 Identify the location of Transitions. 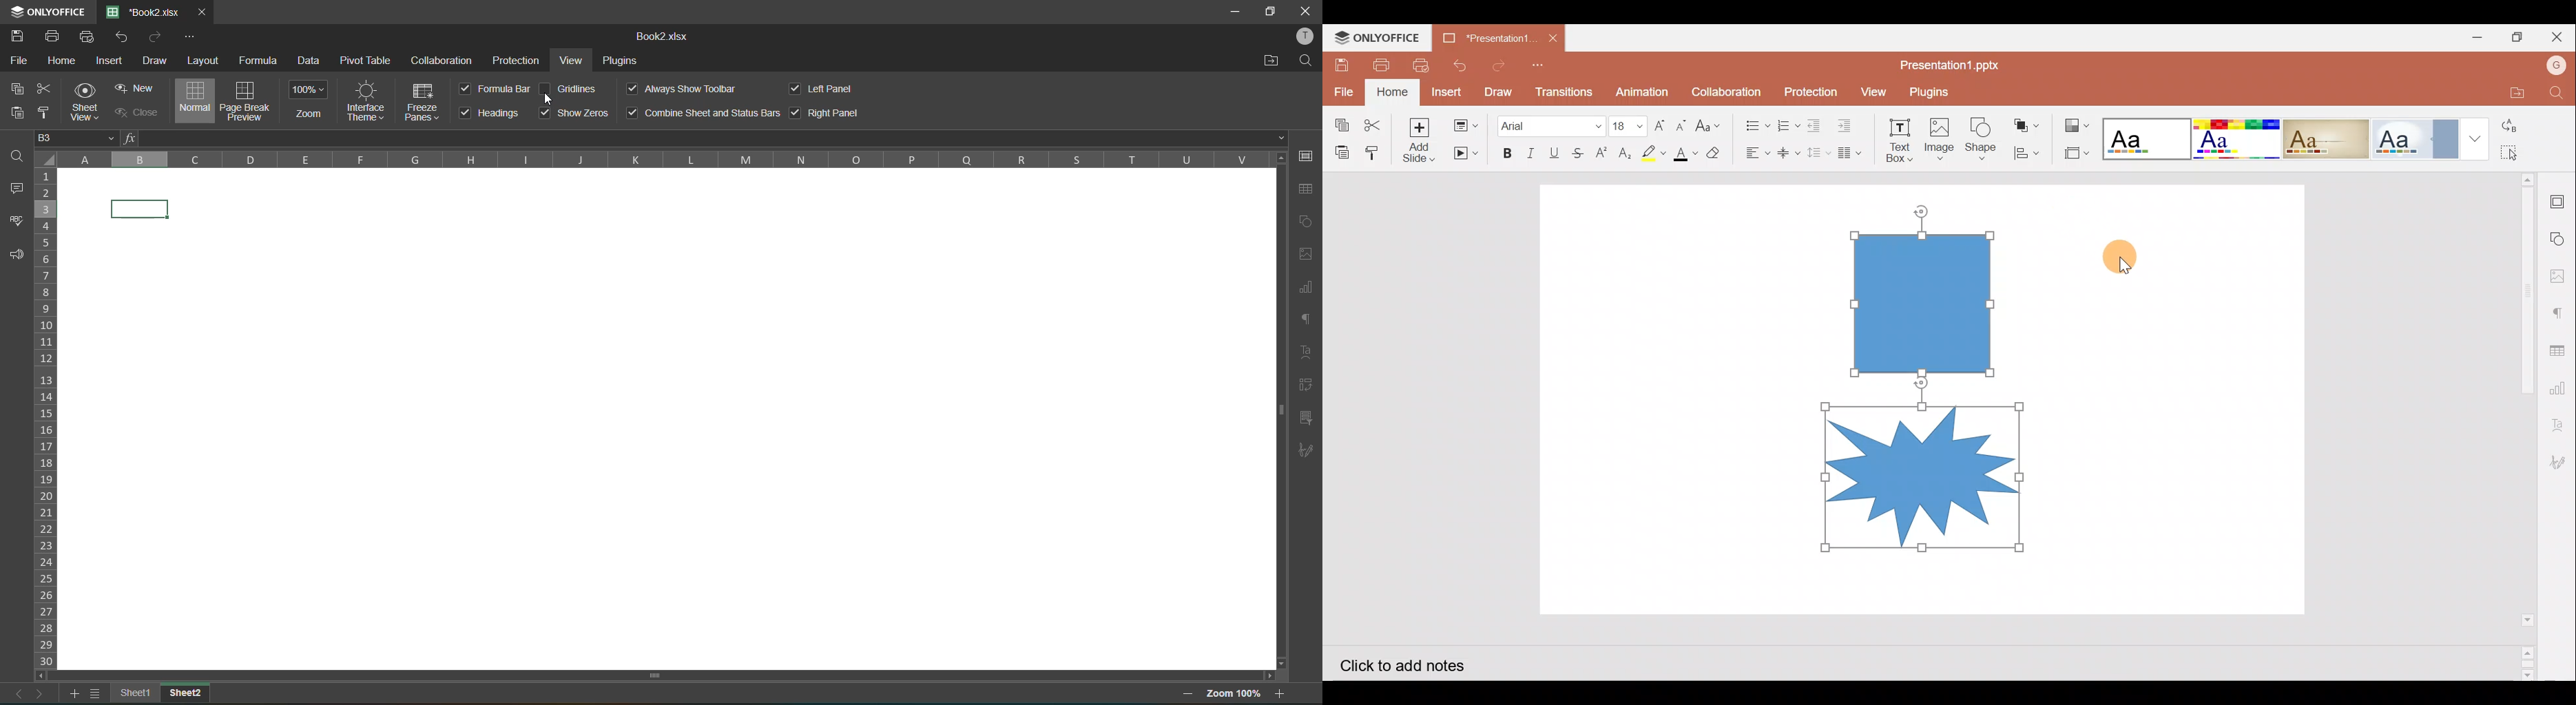
(1563, 89).